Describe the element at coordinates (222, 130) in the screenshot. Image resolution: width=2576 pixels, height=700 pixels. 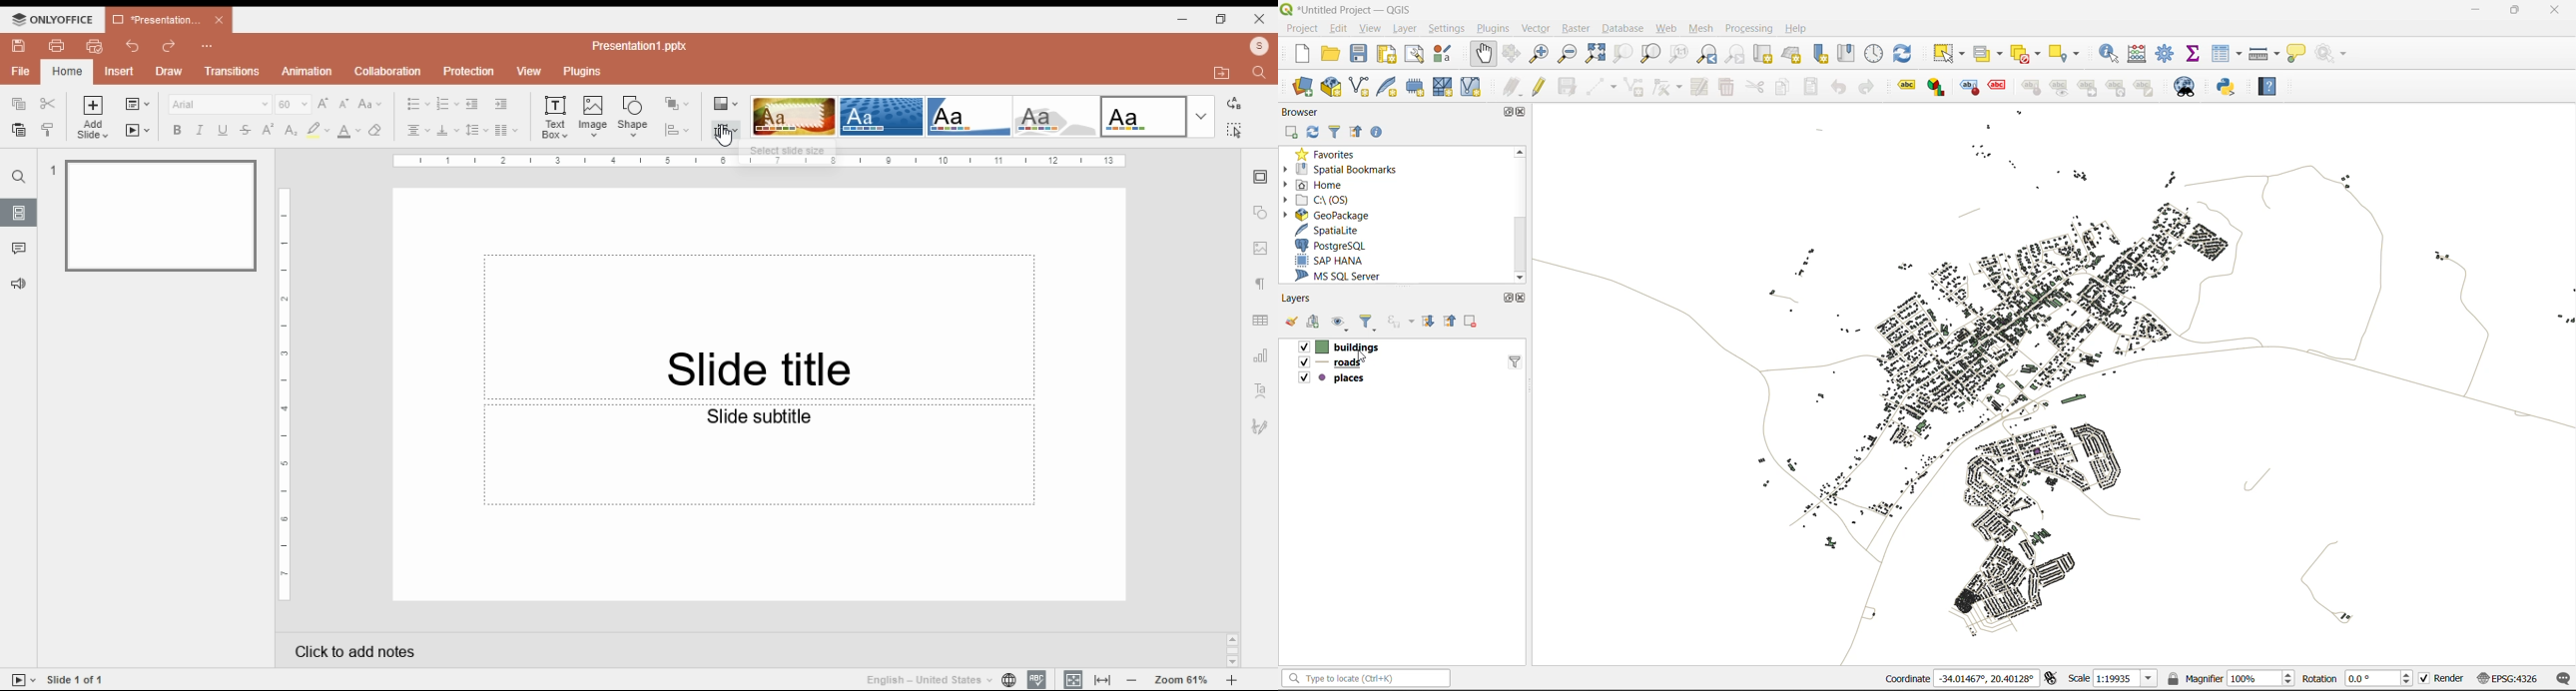
I see `underline` at that location.